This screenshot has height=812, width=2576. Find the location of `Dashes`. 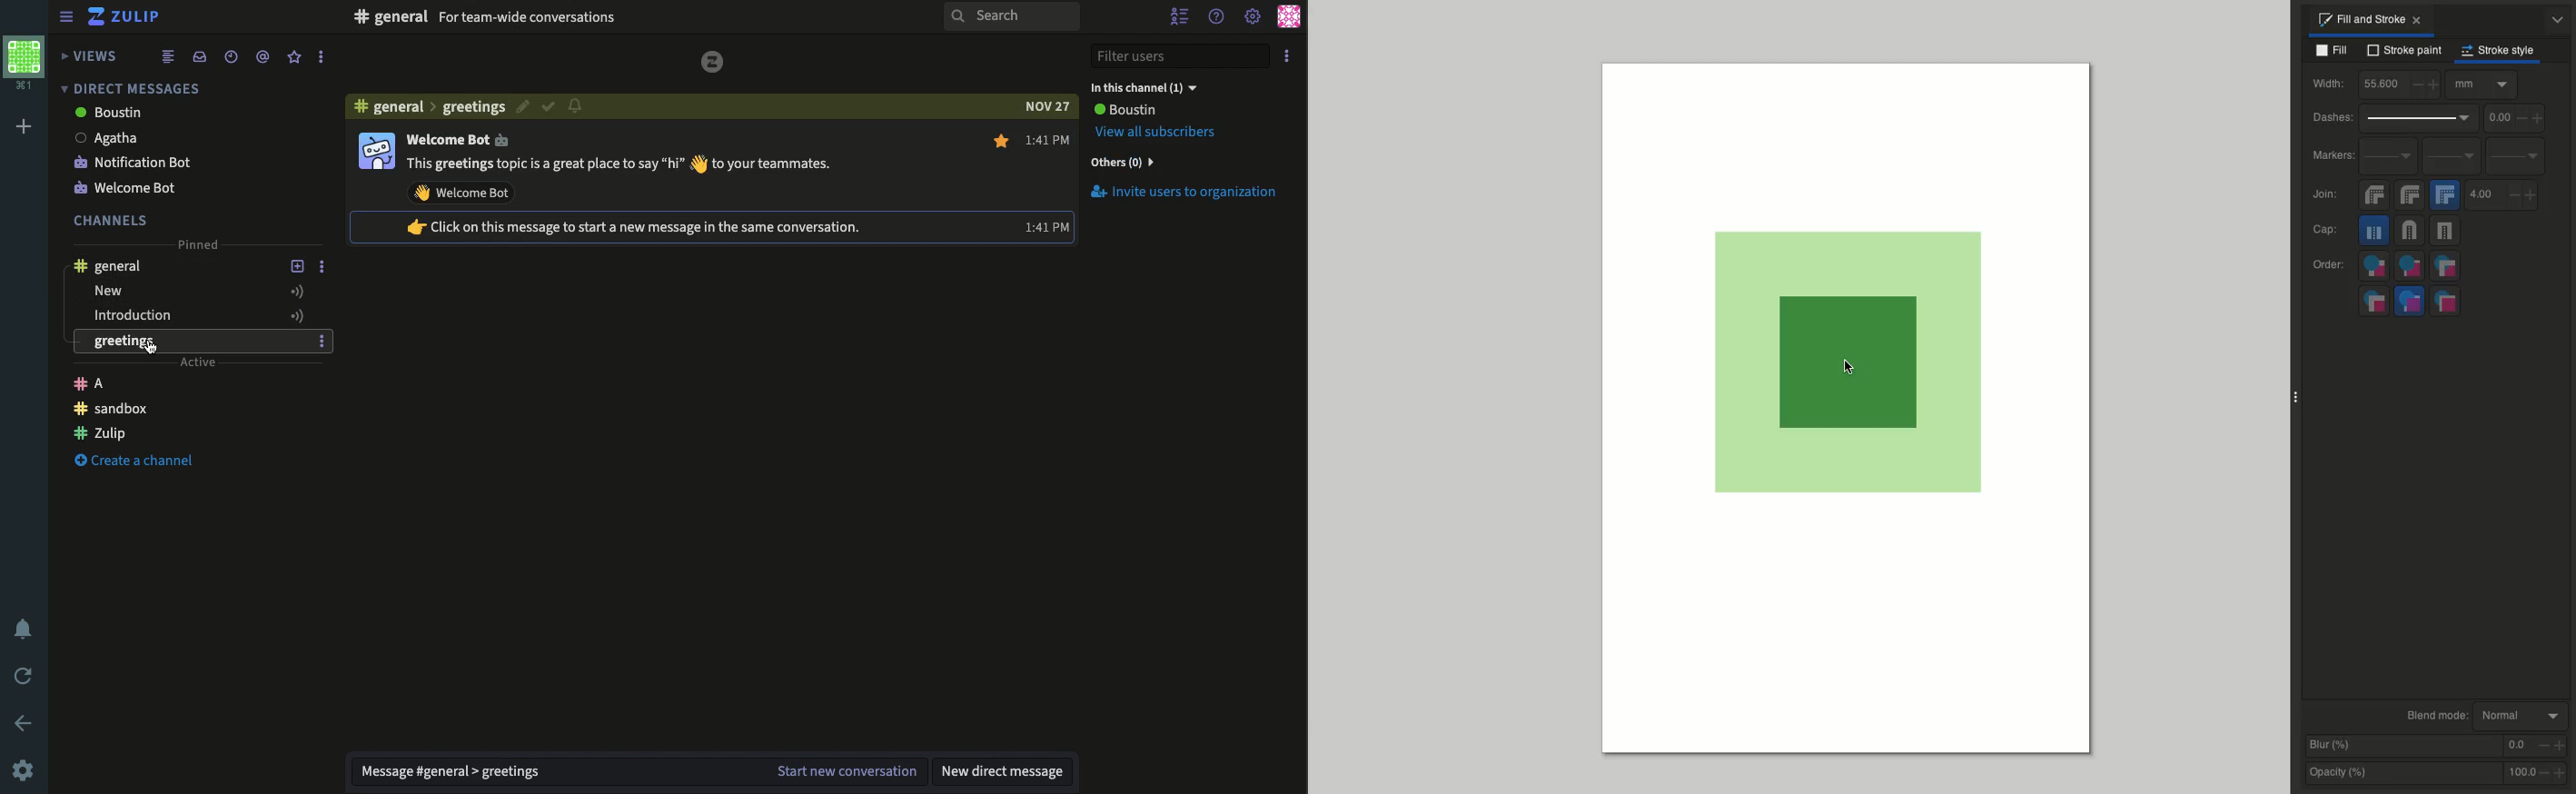

Dashes is located at coordinates (2329, 116).